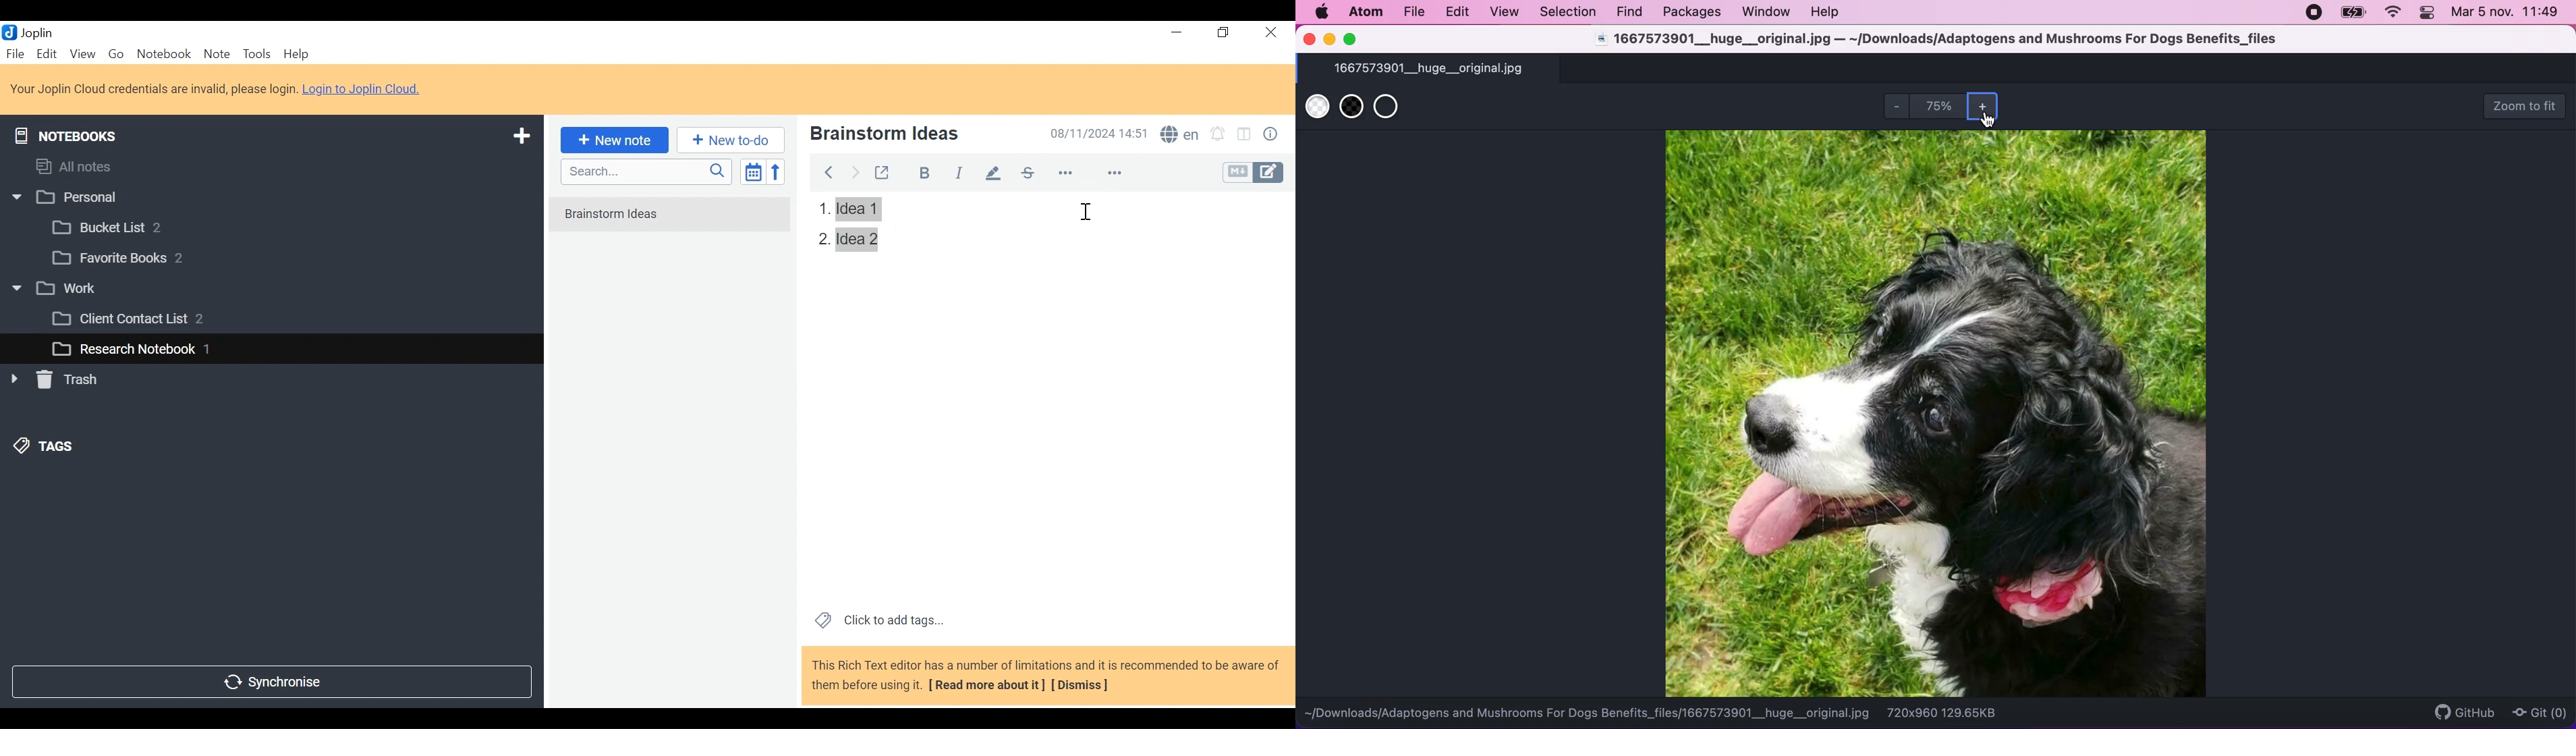 This screenshot has height=756, width=2576. I want to click on Set alarm, so click(1218, 136).